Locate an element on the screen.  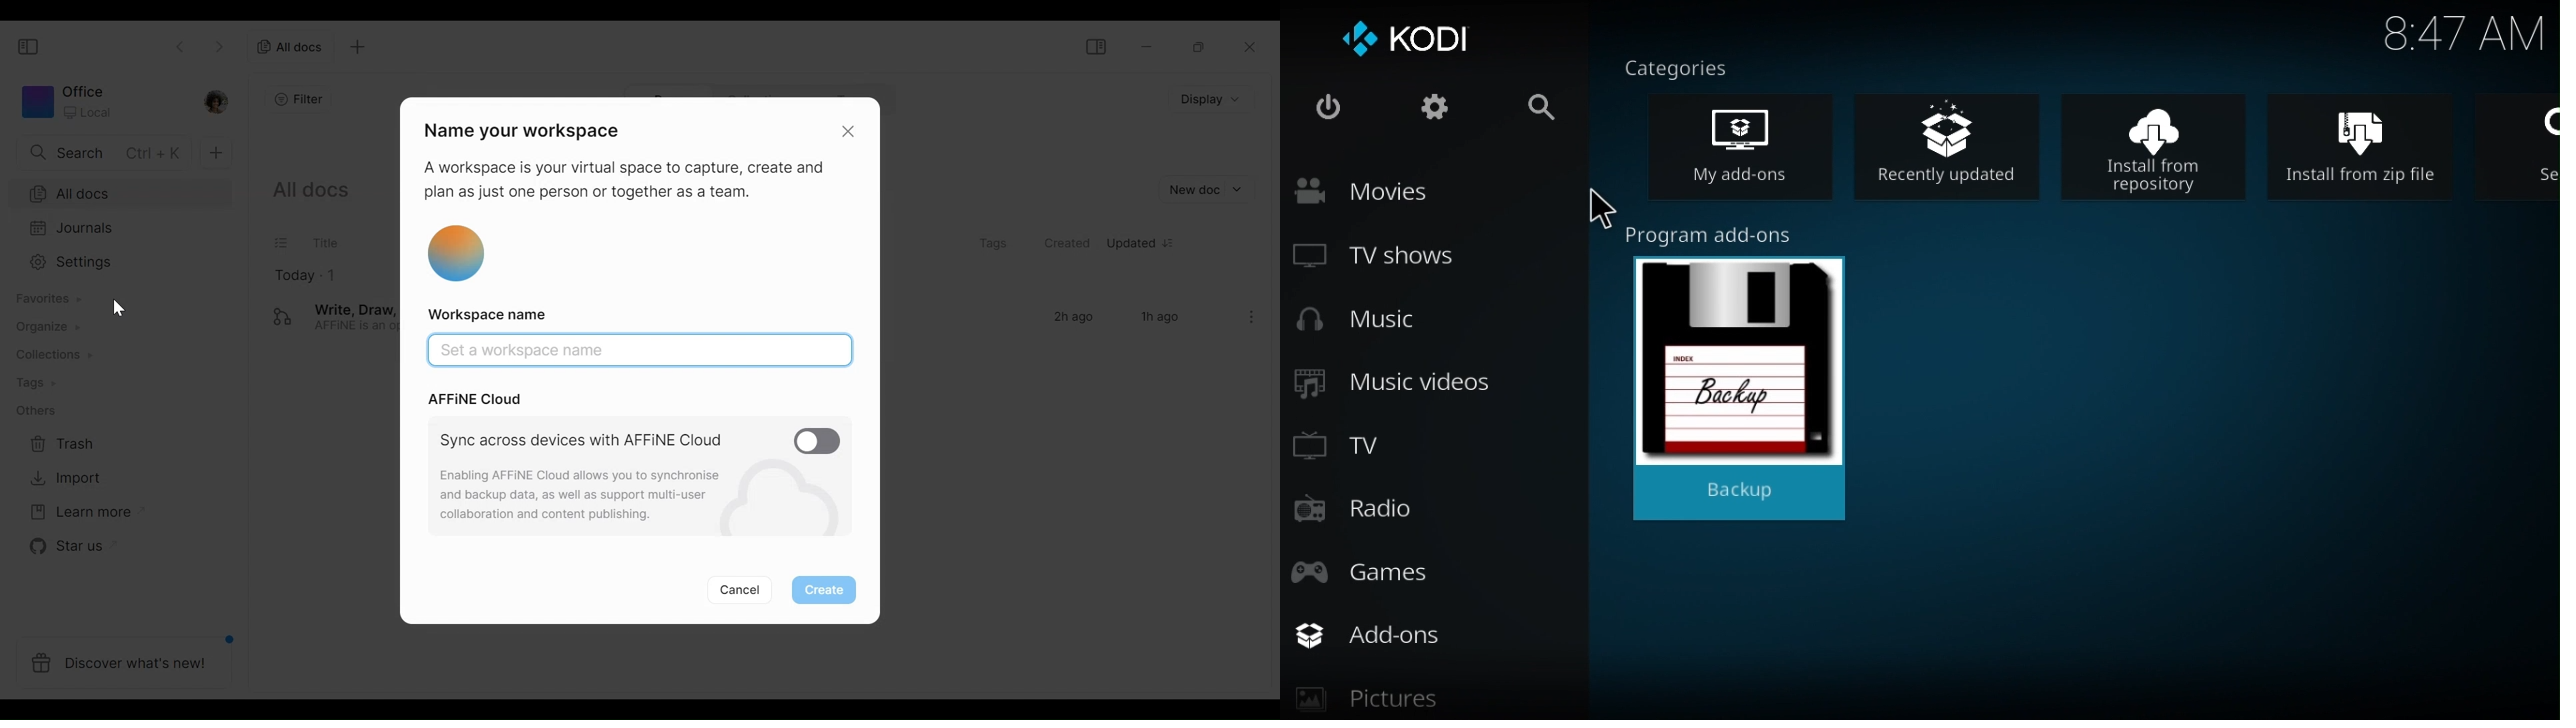
AFFiNE Cloud is located at coordinates (478, 401).